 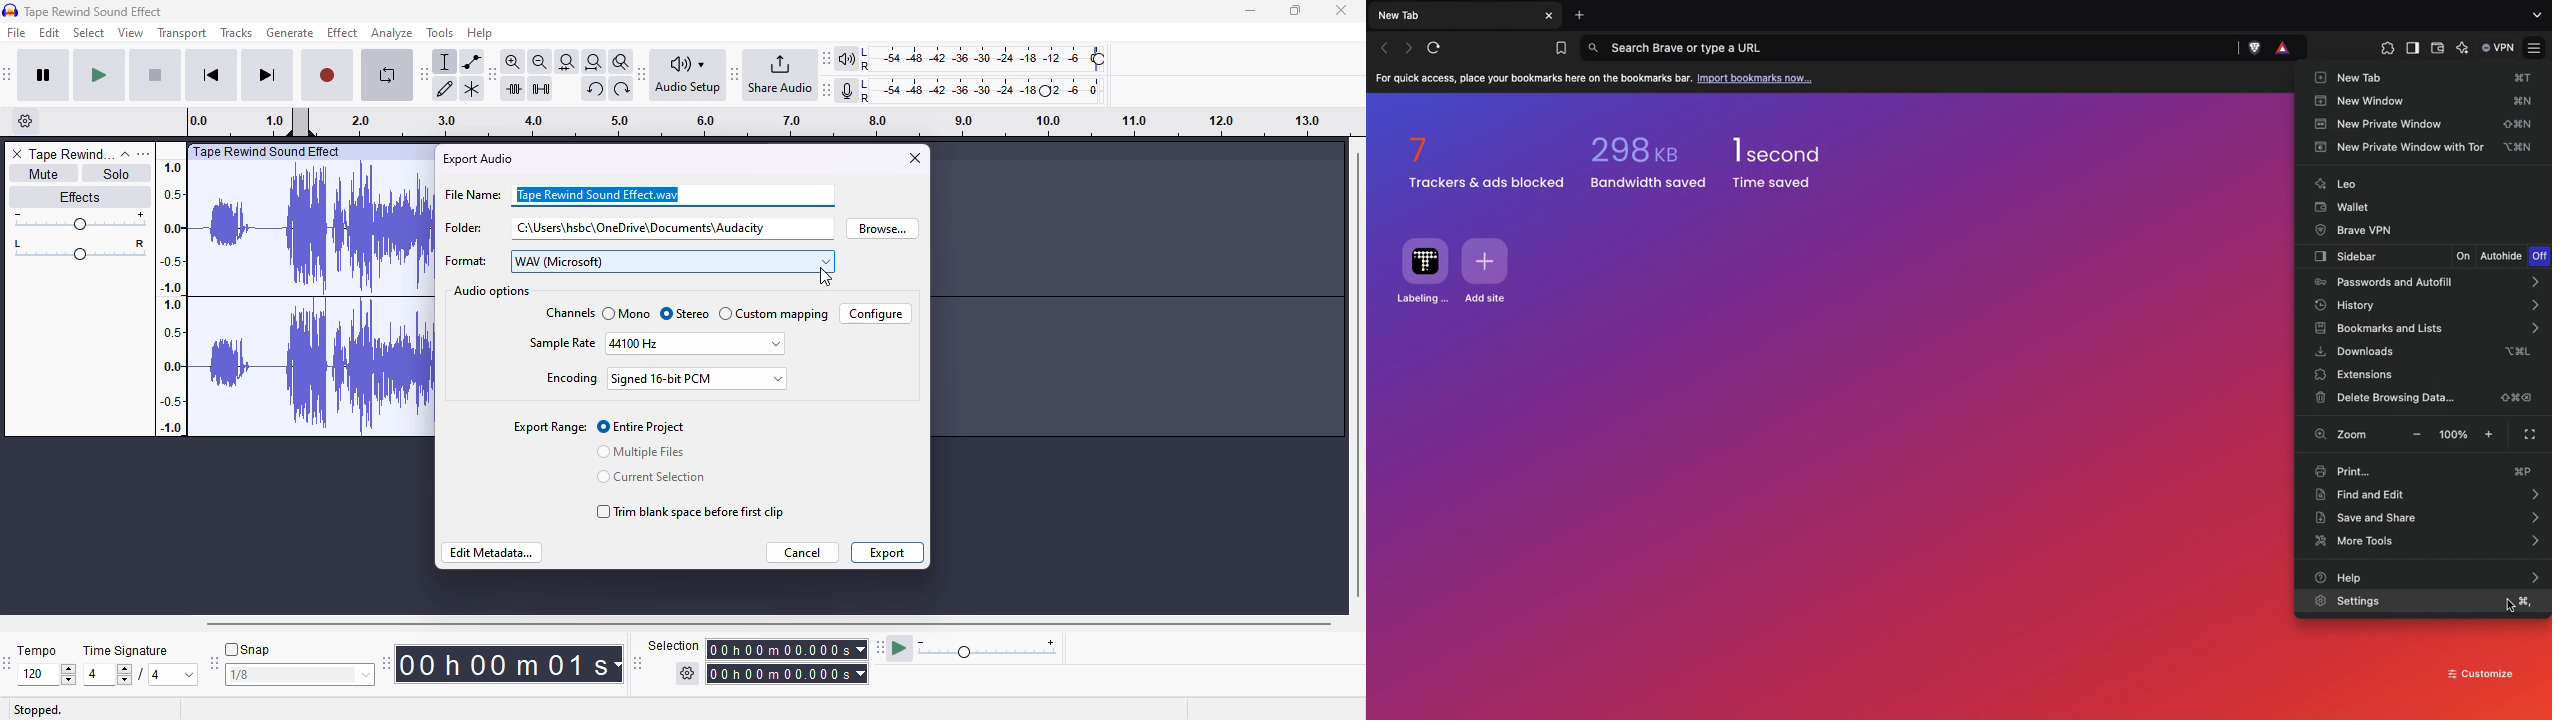 I want to click on effect, so click(x=342, y=32).